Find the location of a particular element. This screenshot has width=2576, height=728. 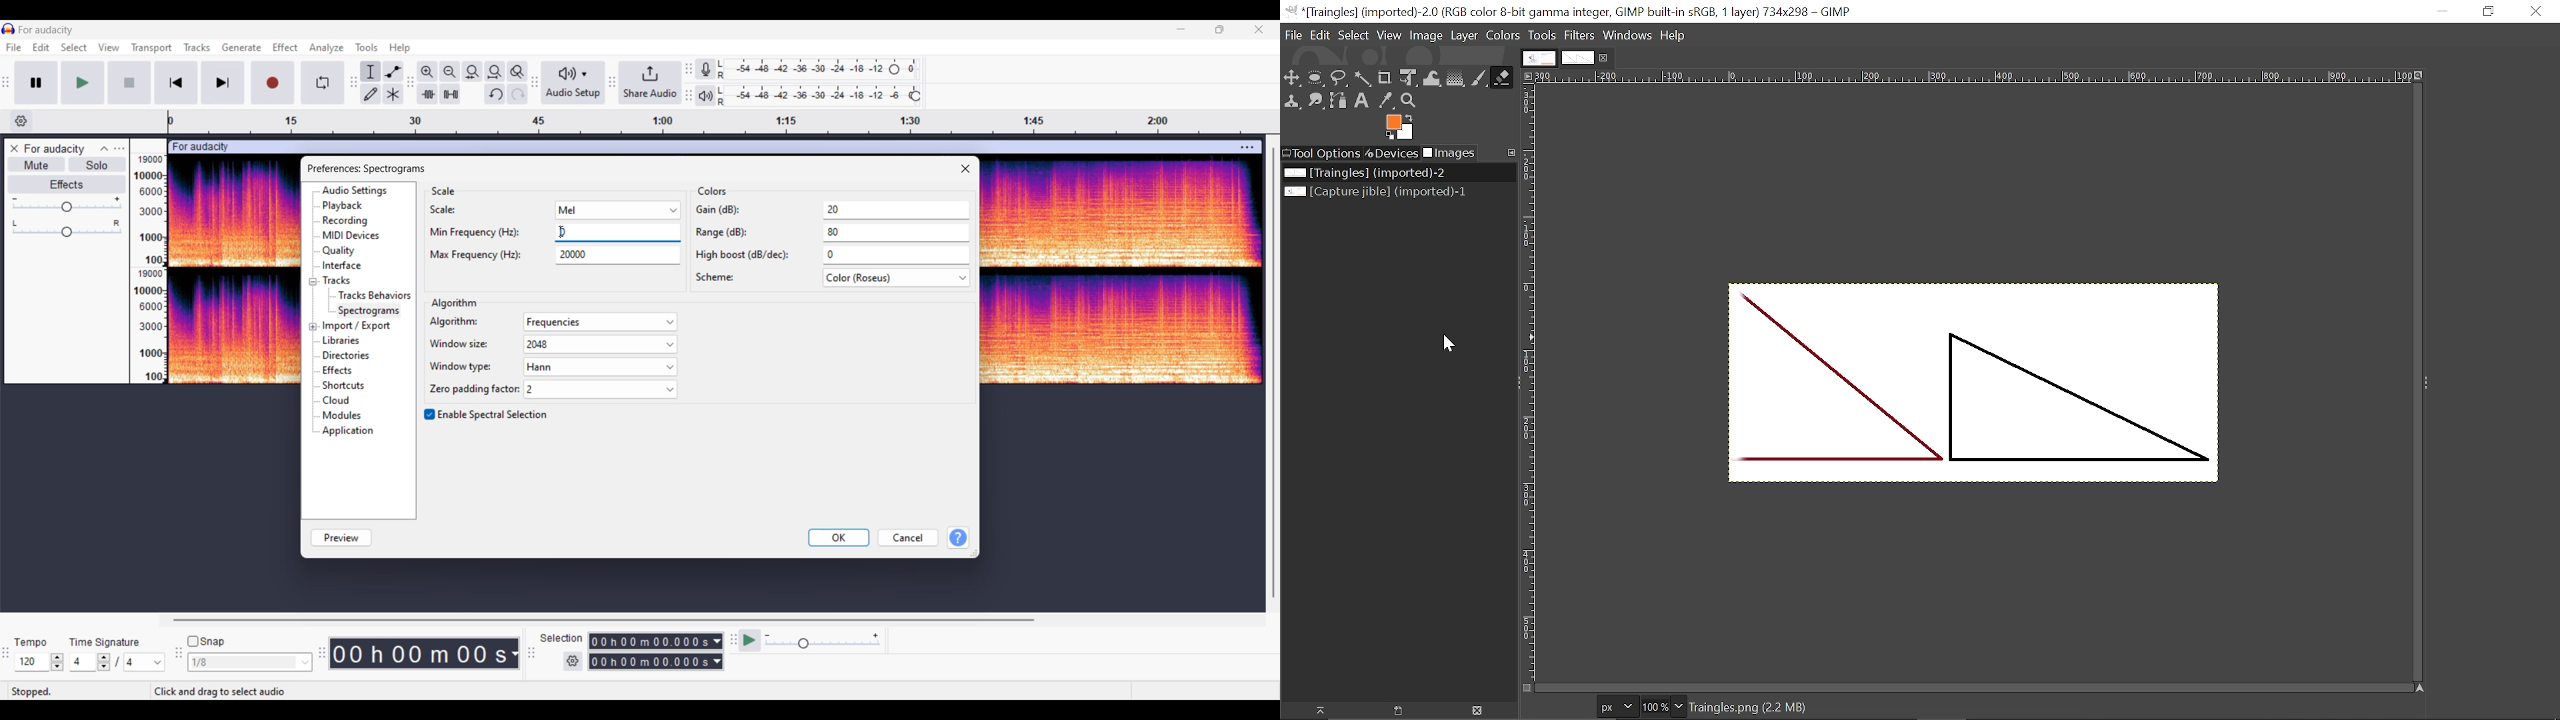

File is located at coordinates (1293, 36).